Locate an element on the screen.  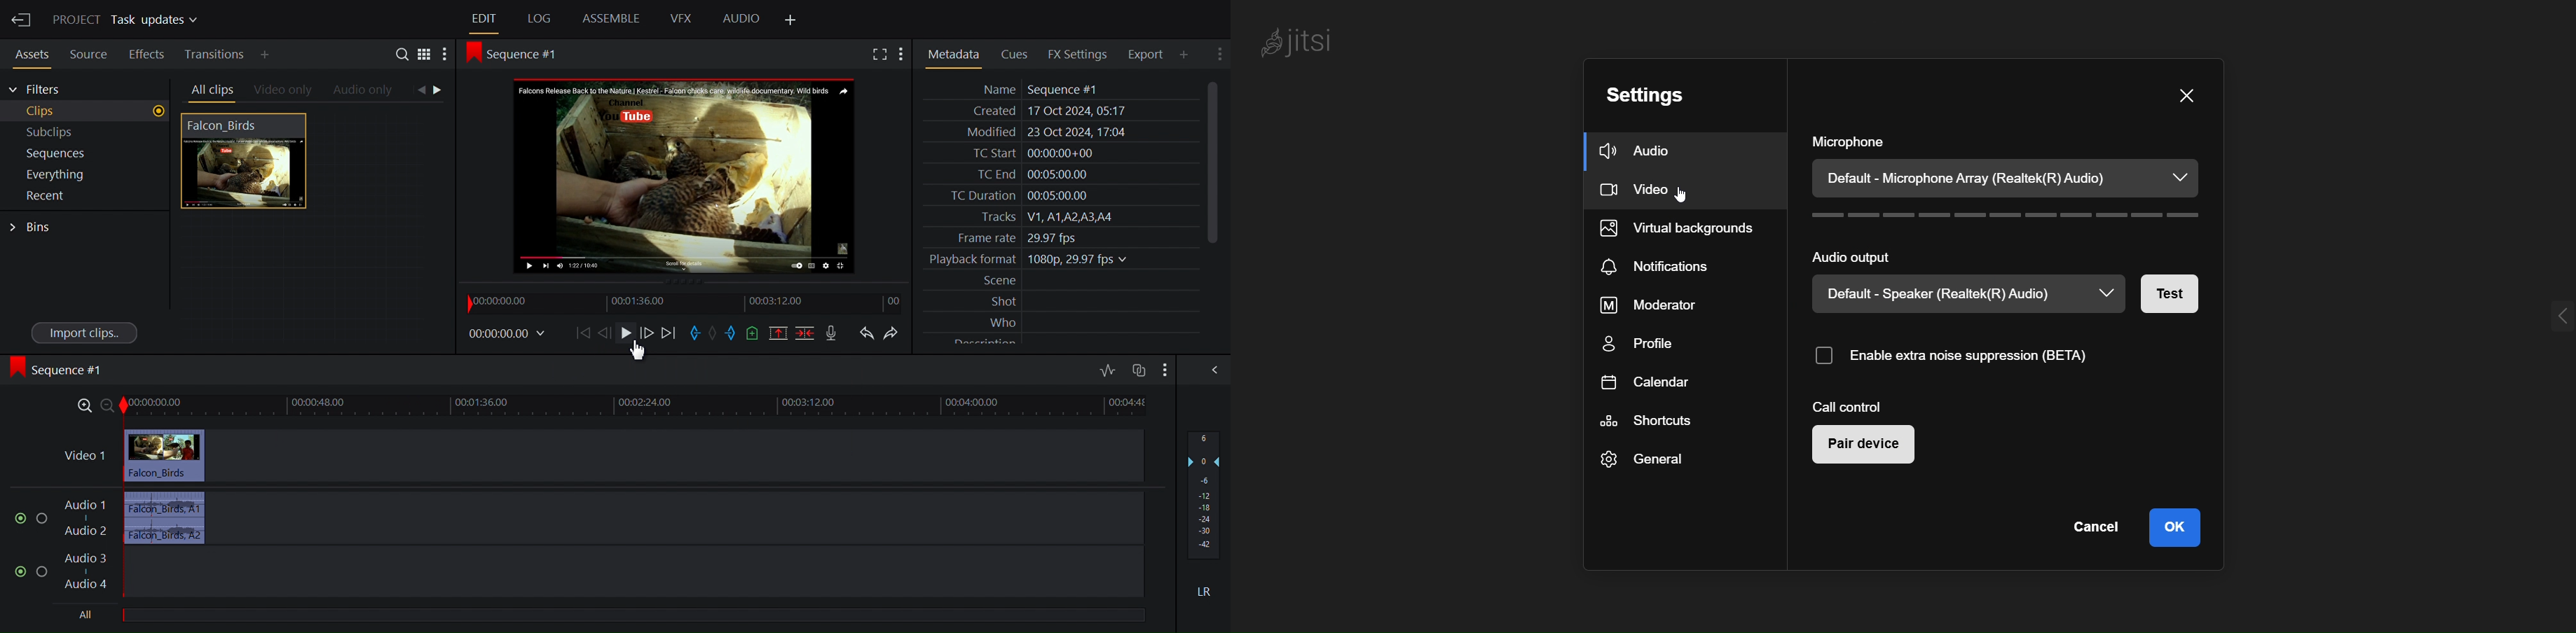
Search is located at coordinates (405, 56).